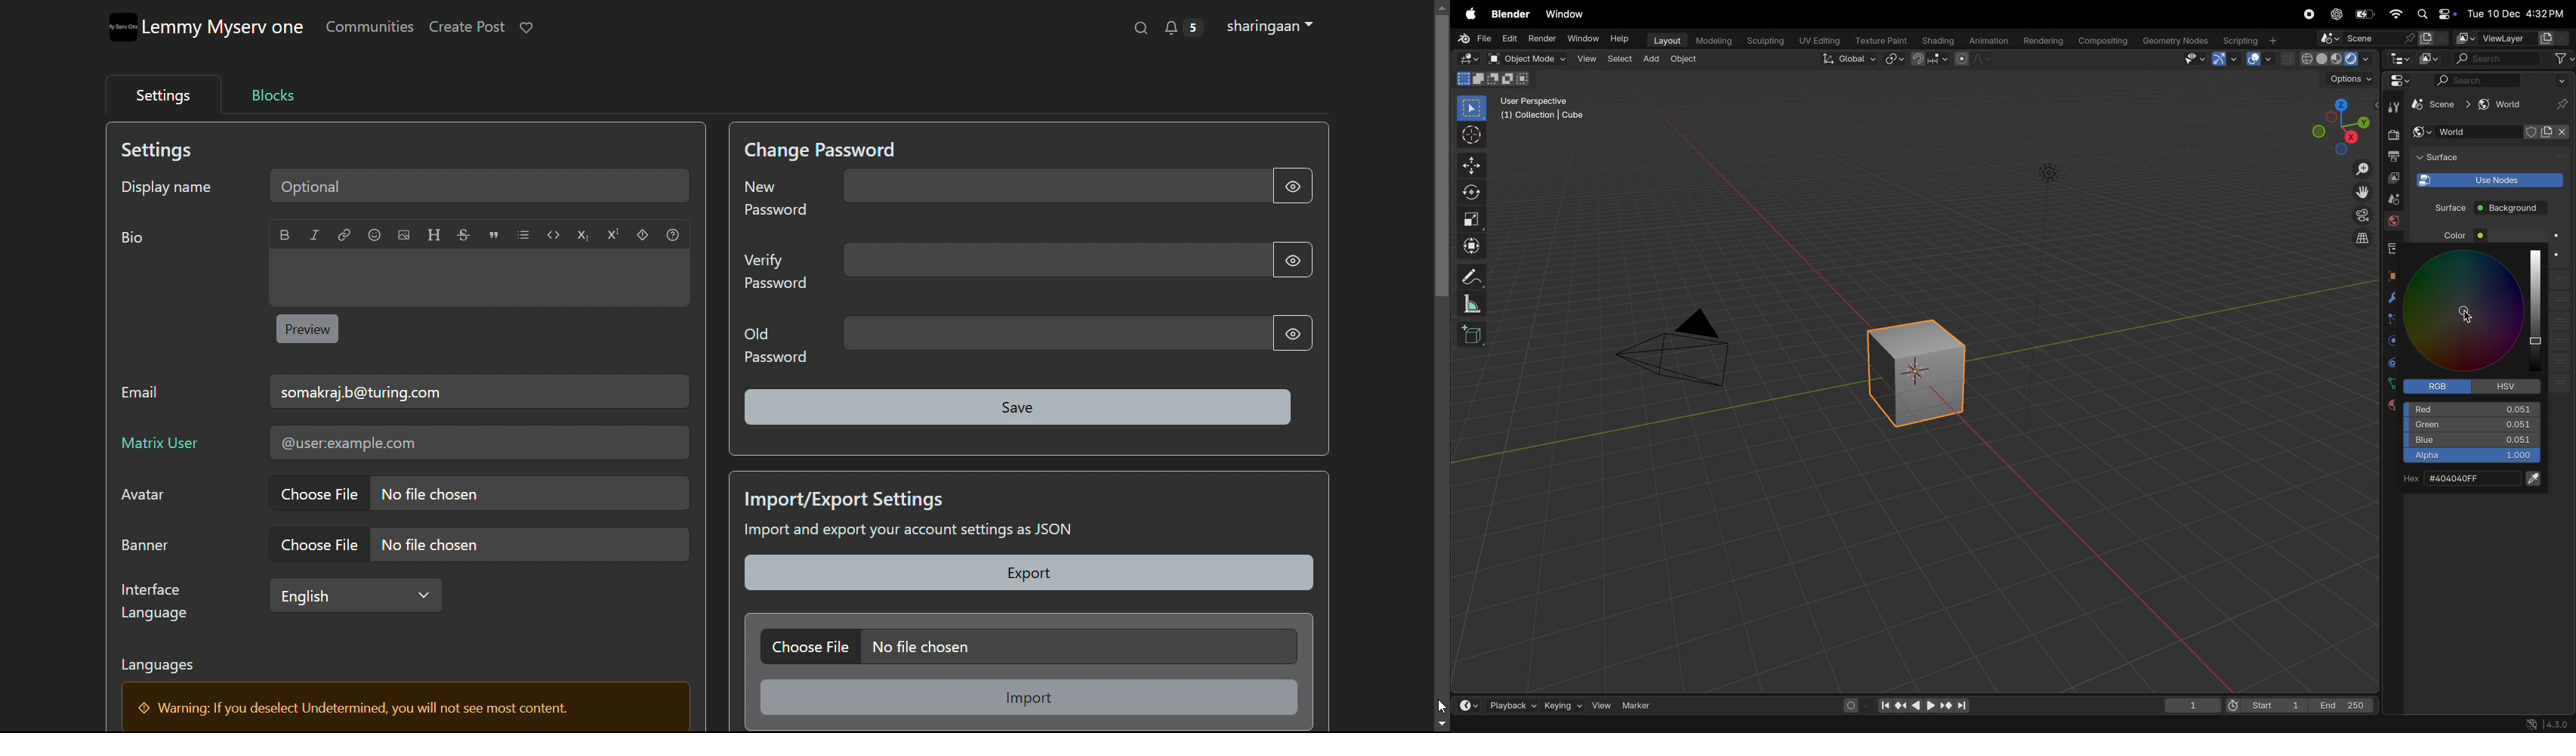  What do you see at coordinates (2346, 82) in the screenshot?
I see `options` at bounding box center [2346, 82].